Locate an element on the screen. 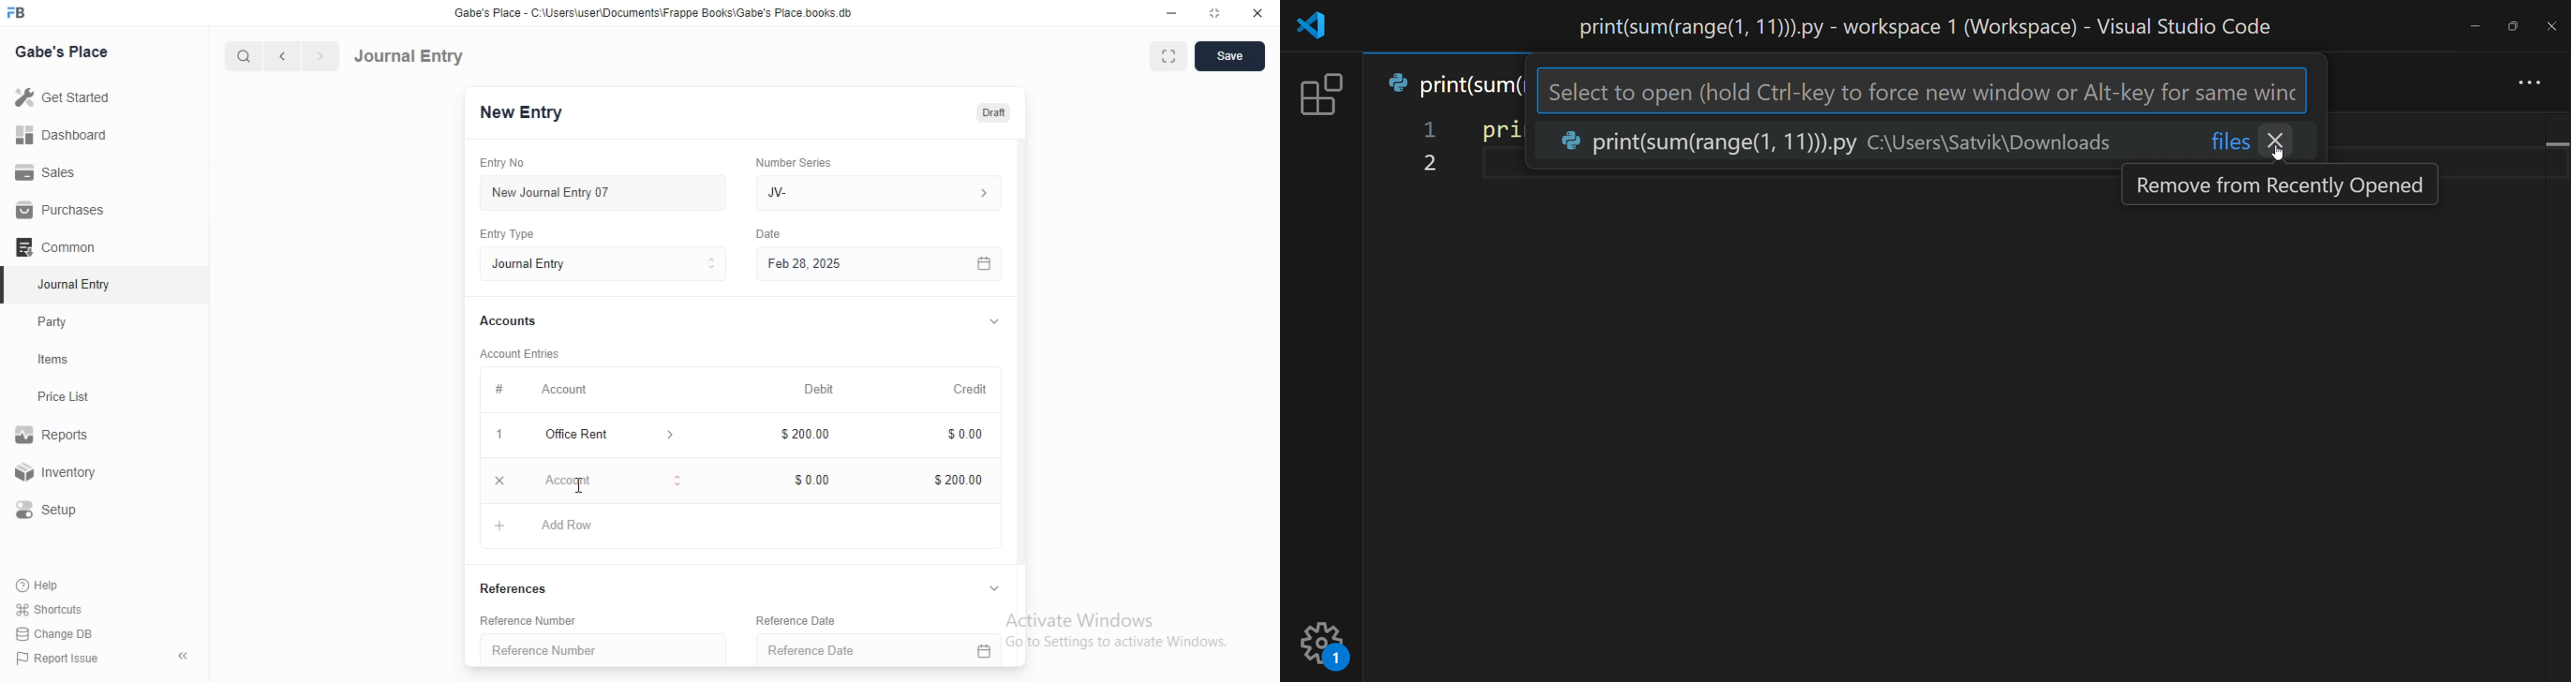 The image size is (2576, 700). minimize is located at coordinates (1172, 13).